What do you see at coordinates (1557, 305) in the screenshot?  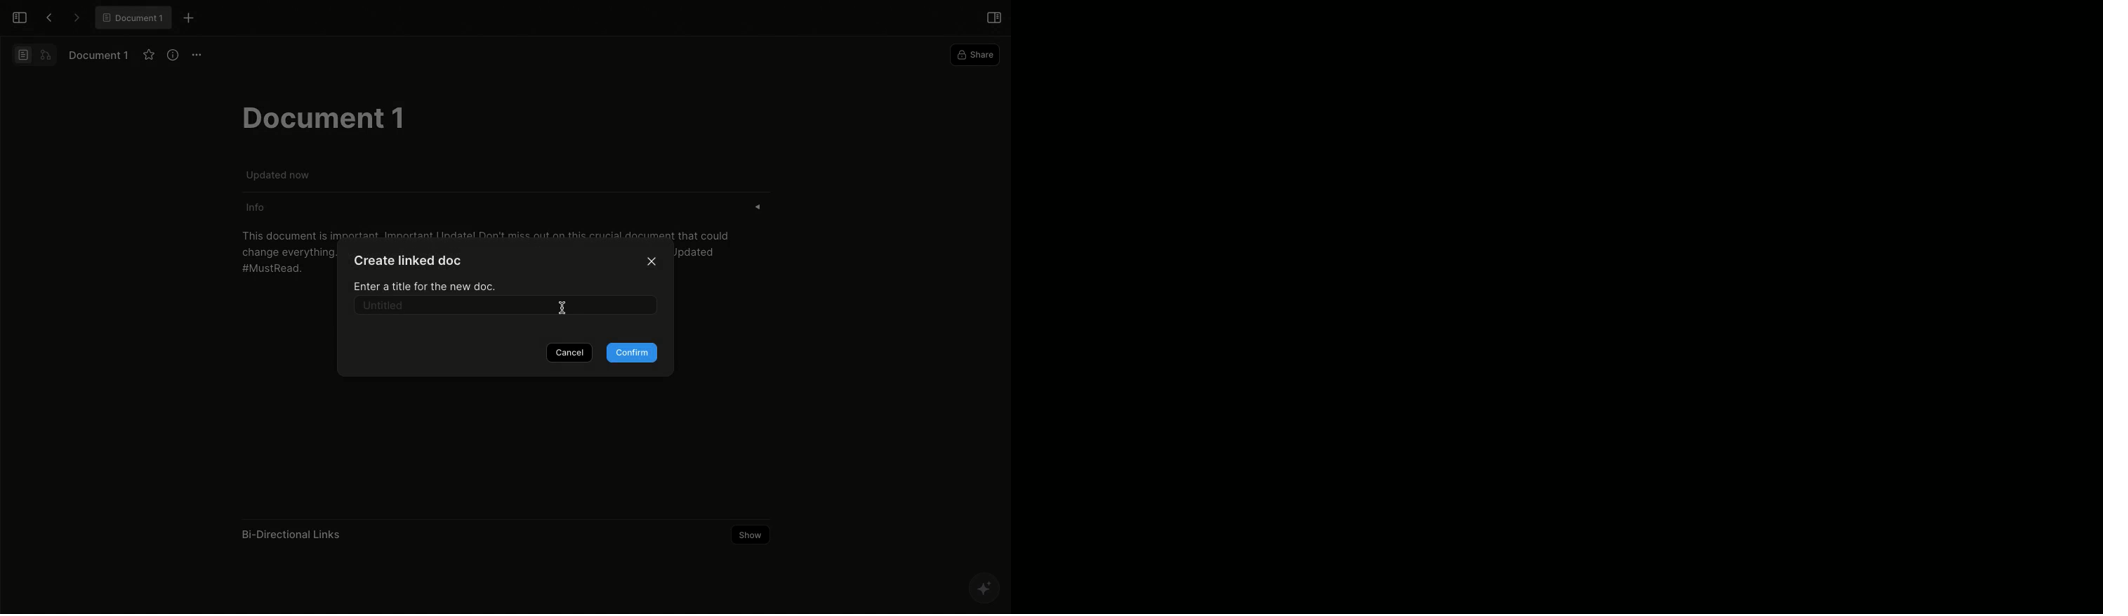 I see `New scene added` at bounding box center [1557, 305].